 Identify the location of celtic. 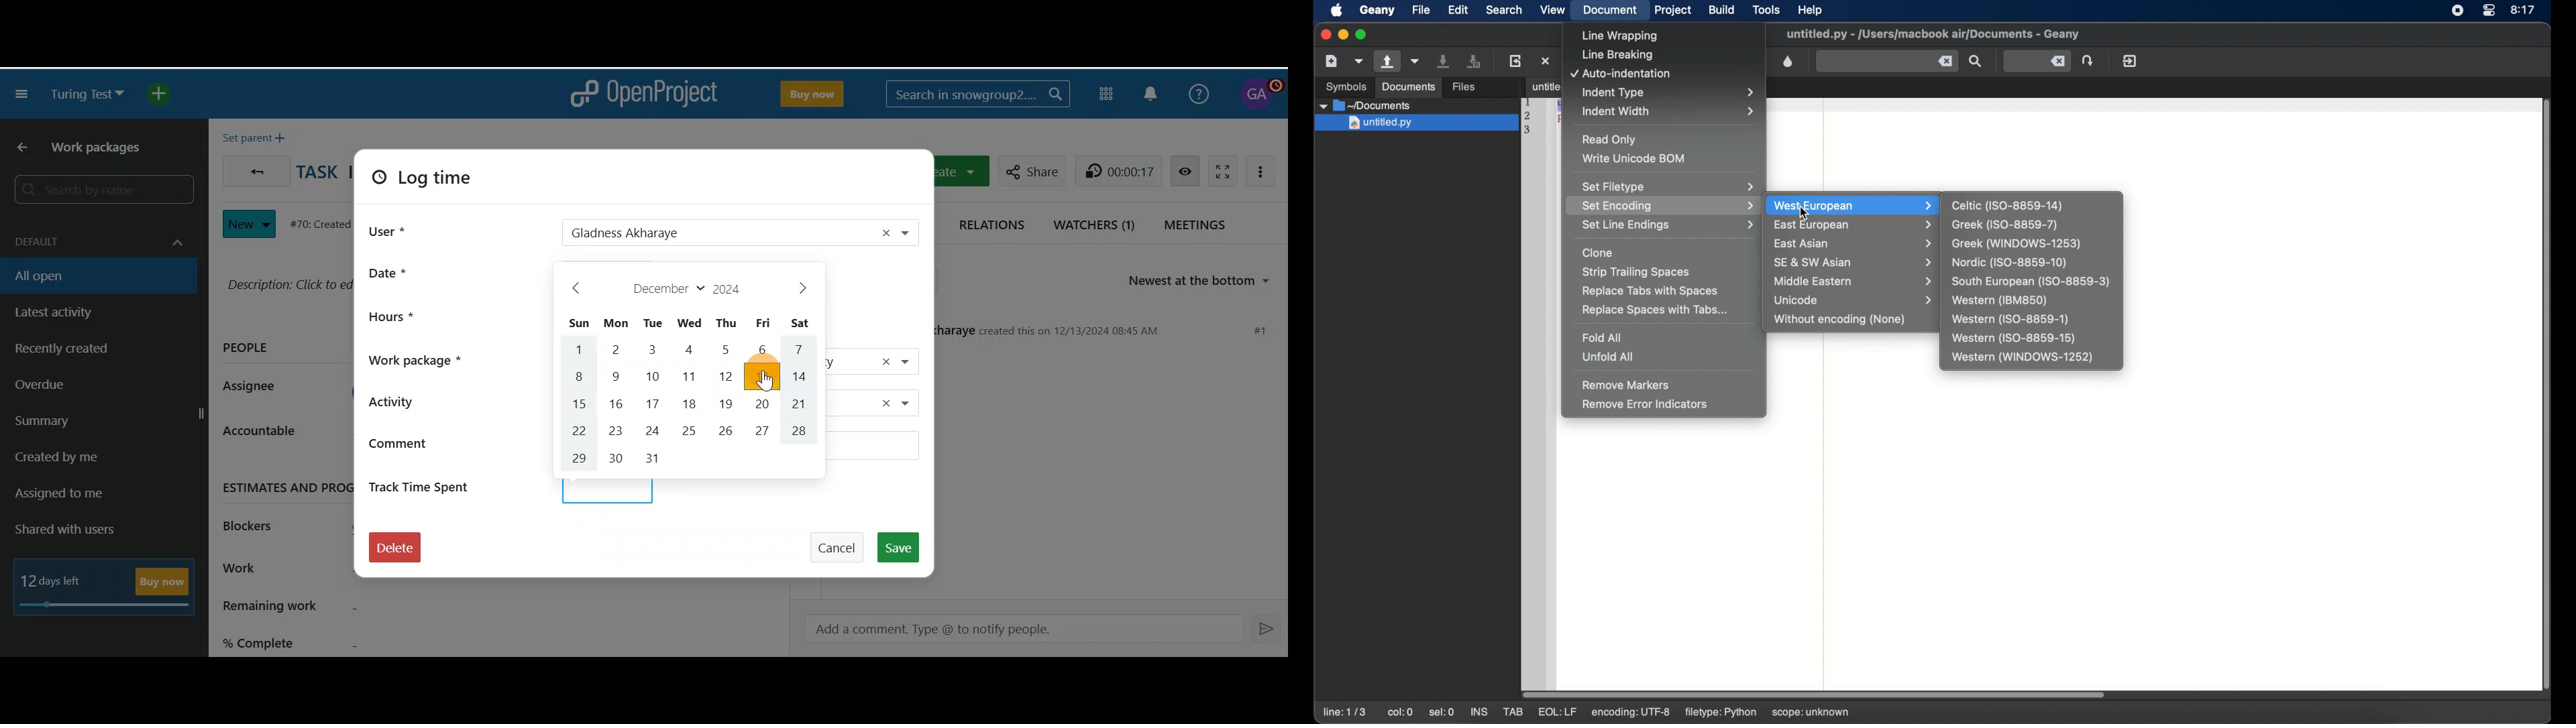
(2008, 205).